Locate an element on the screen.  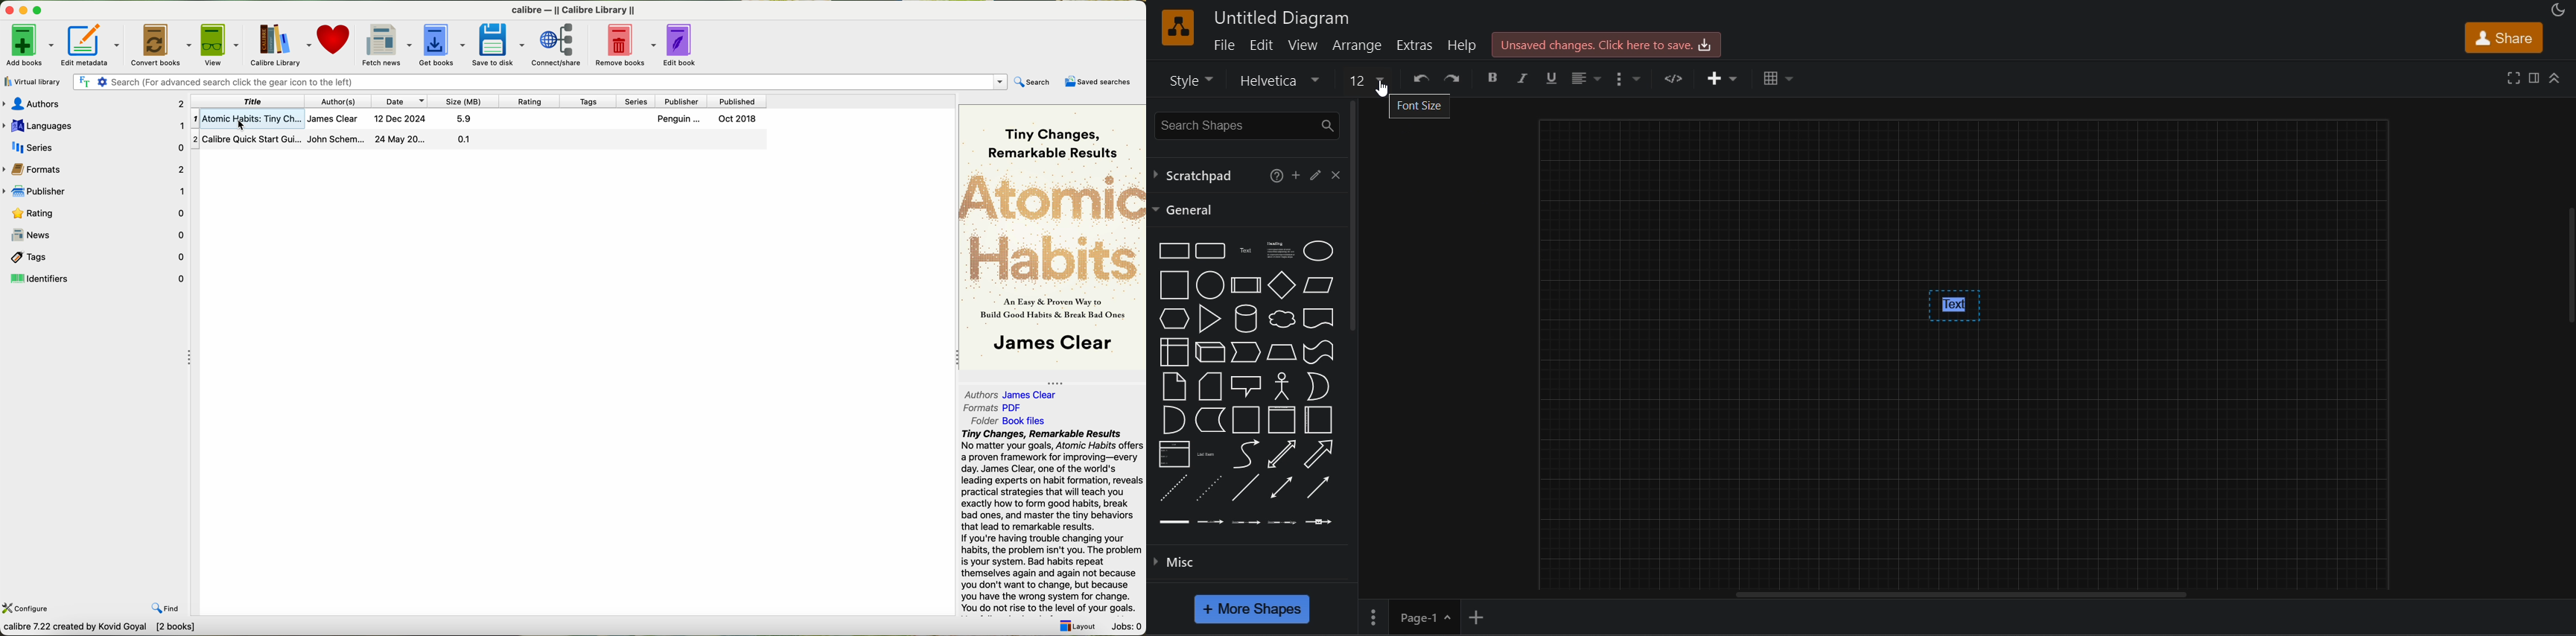
folder is located at coordinates (1007, 421).